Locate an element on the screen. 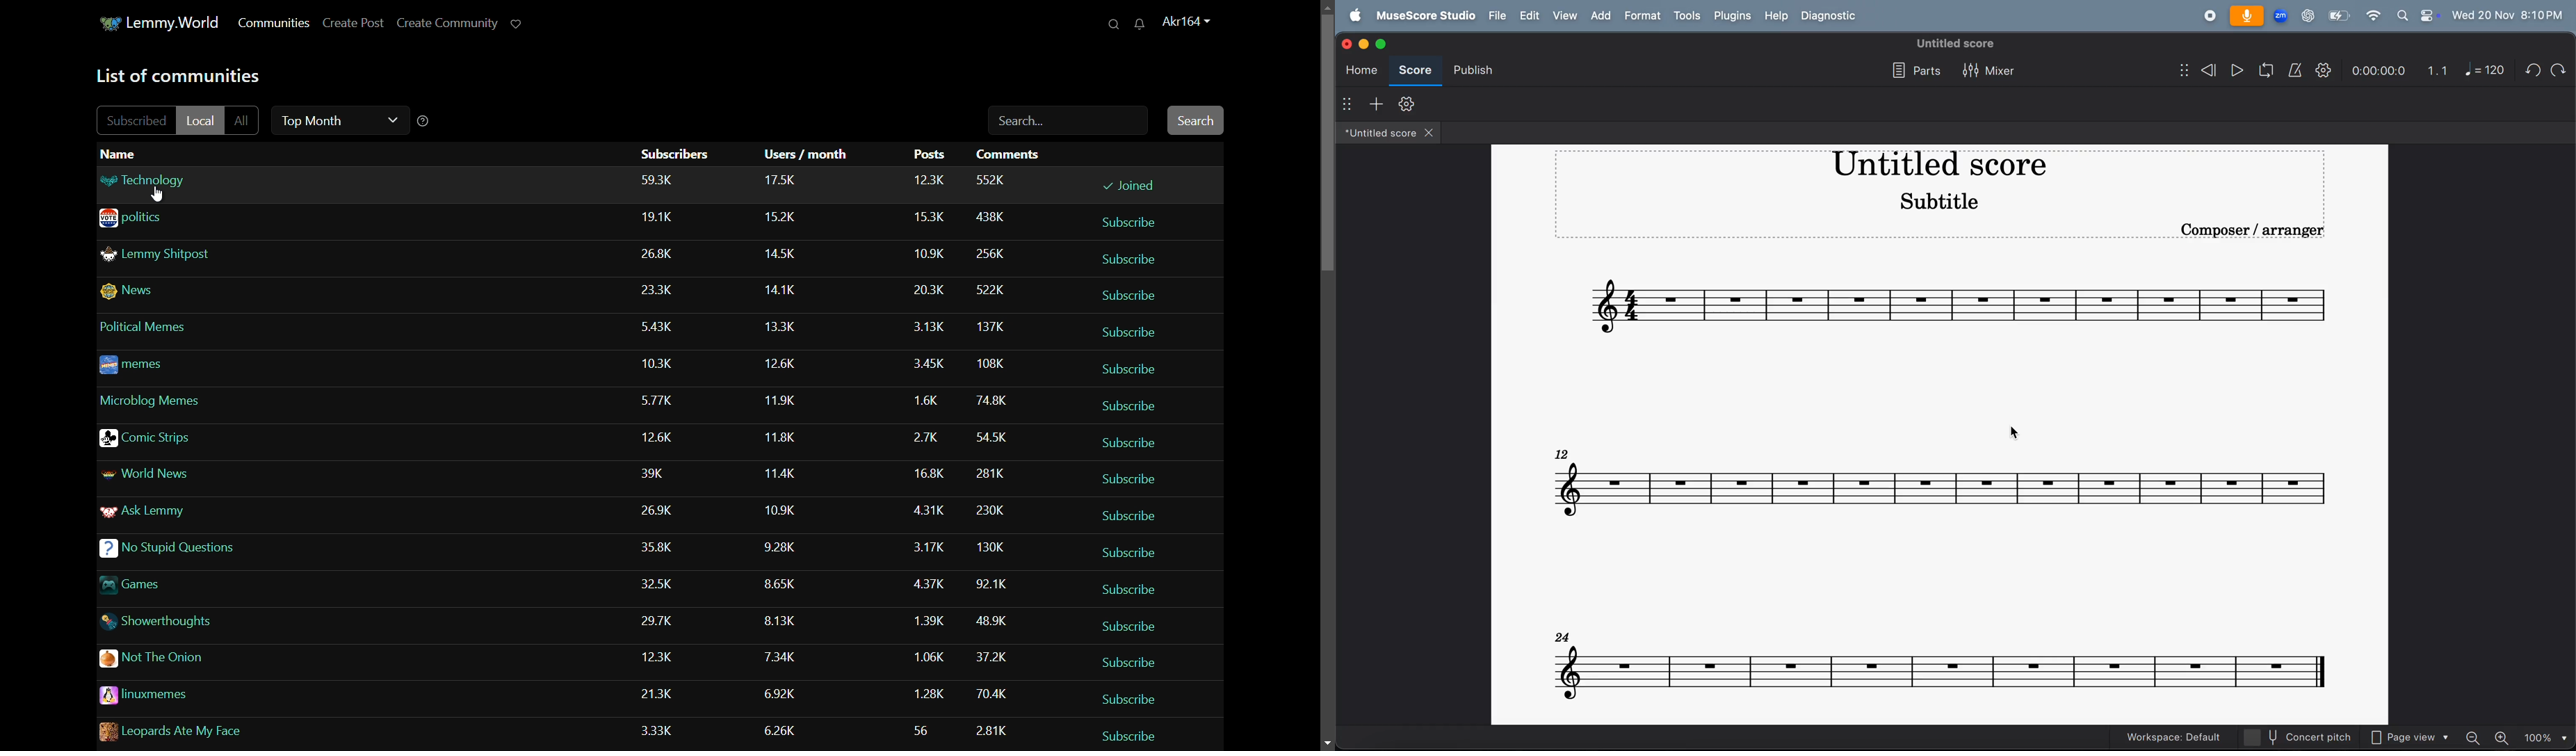 The height and width of the screenshot is (756, 2576). communities name is located at coordinates (158, 584).